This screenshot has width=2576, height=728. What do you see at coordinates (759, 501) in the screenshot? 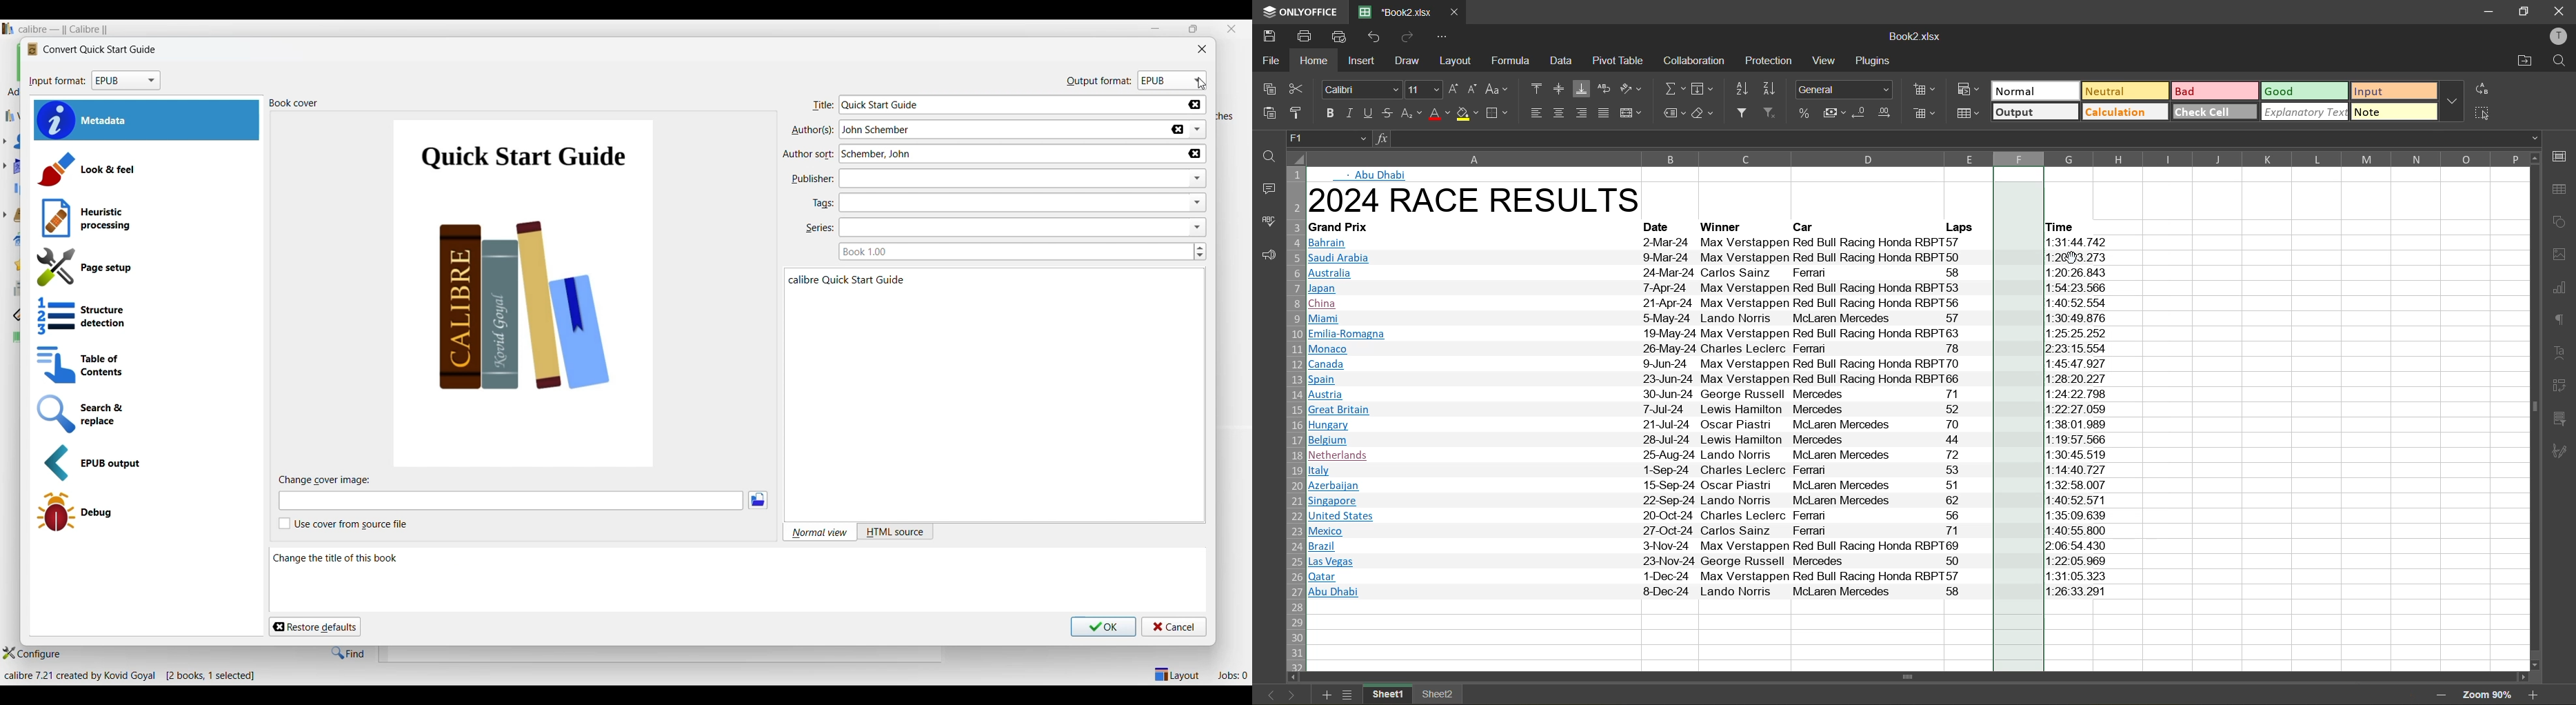
I see `Browse images` at bounding box center [759, 501].